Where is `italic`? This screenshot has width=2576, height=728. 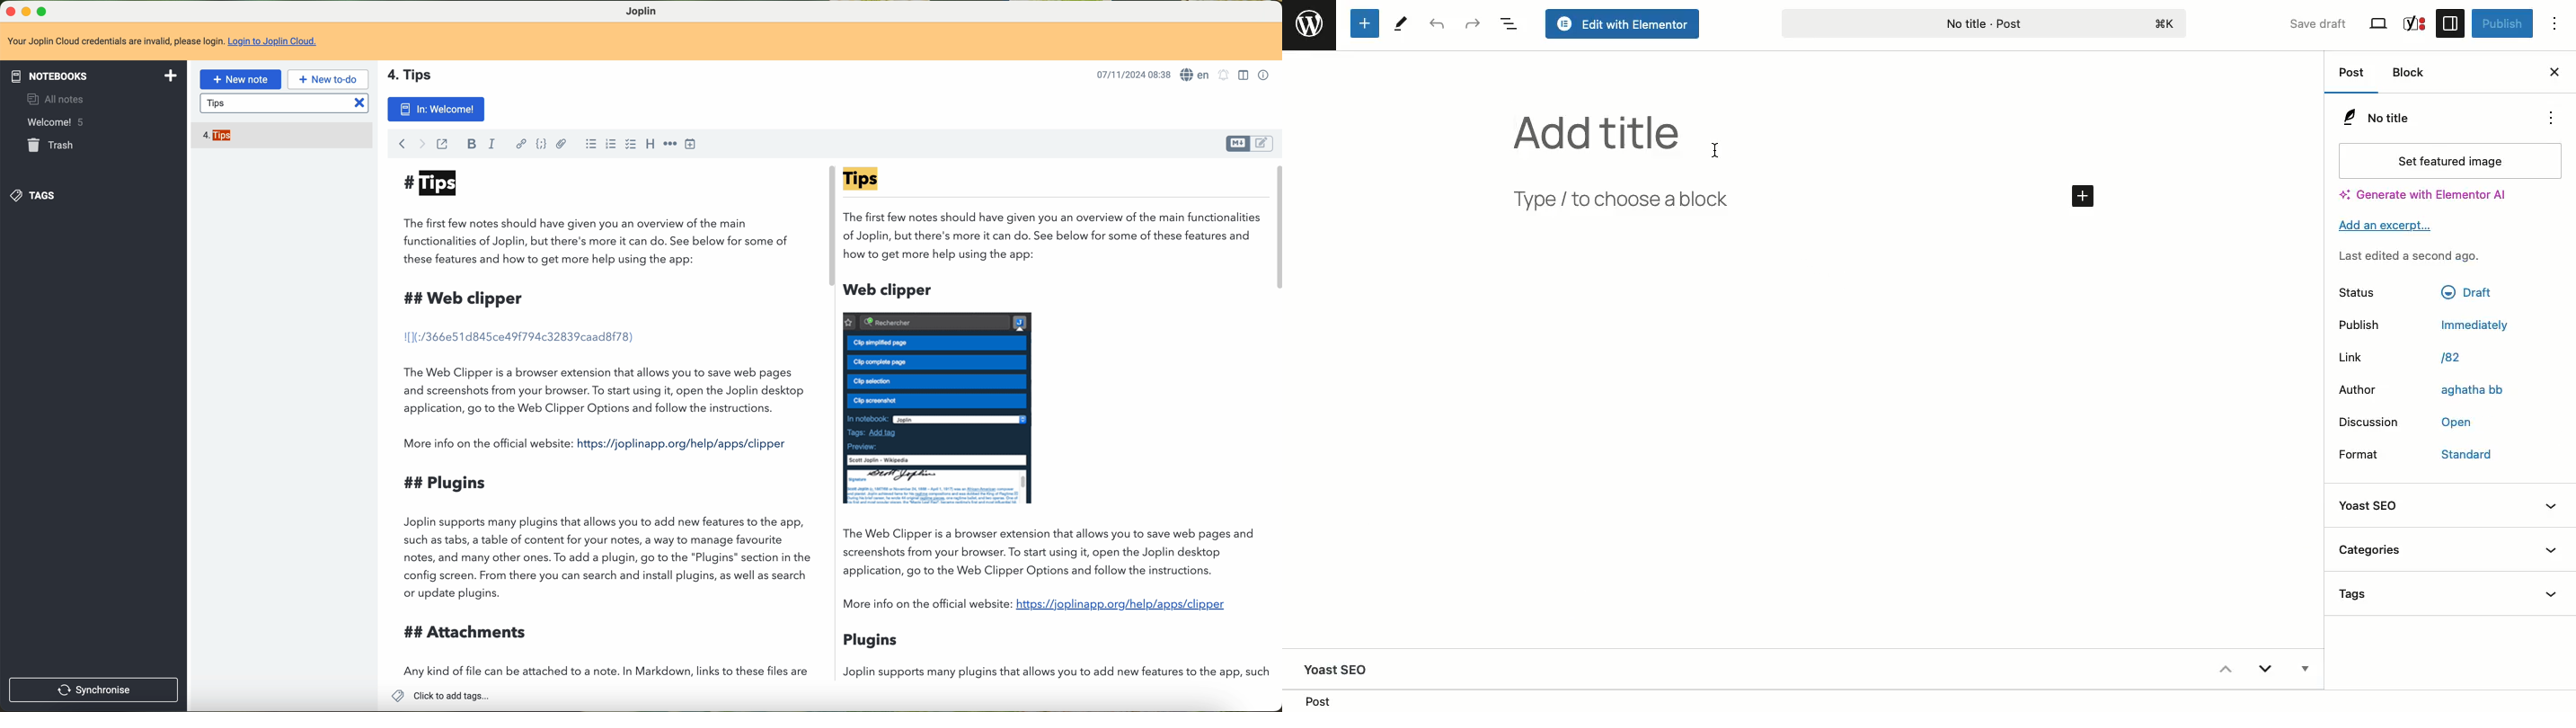
italic is located at coordinates (491, 146).